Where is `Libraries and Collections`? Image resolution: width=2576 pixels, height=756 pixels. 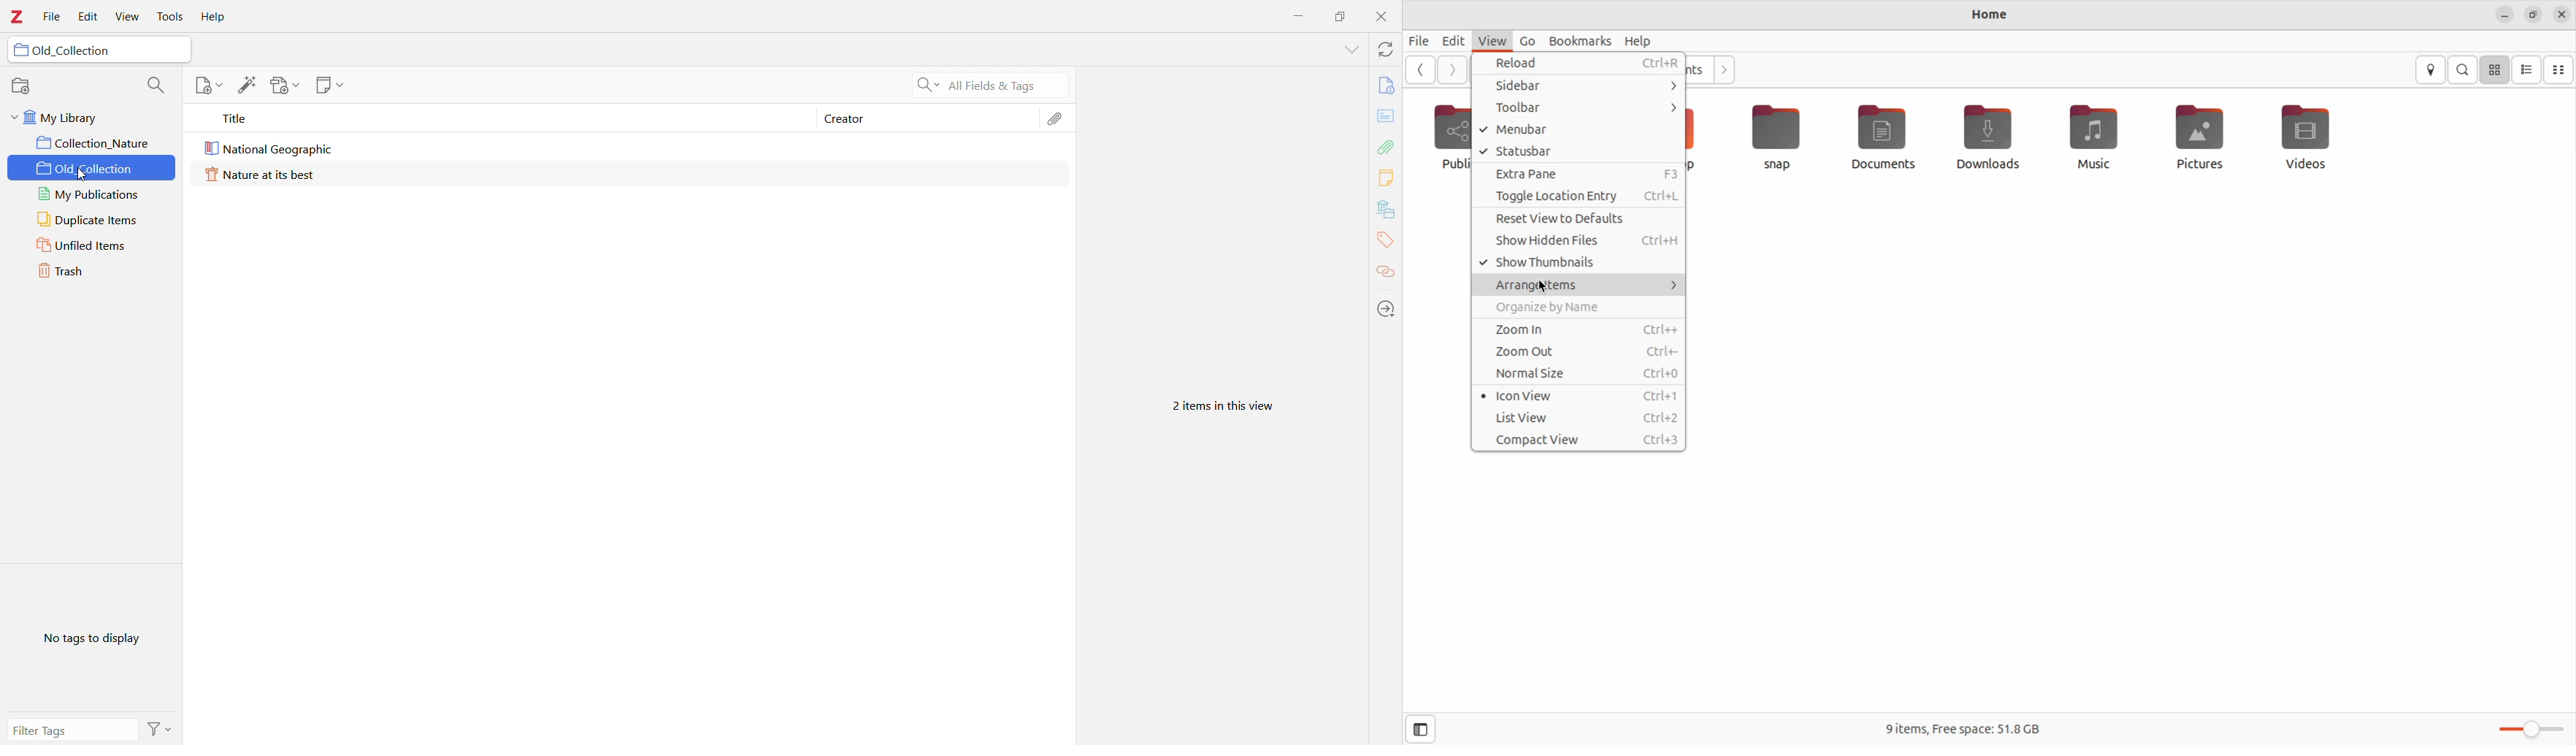 Libraries and Collections is located at coordinates (1385, 210).